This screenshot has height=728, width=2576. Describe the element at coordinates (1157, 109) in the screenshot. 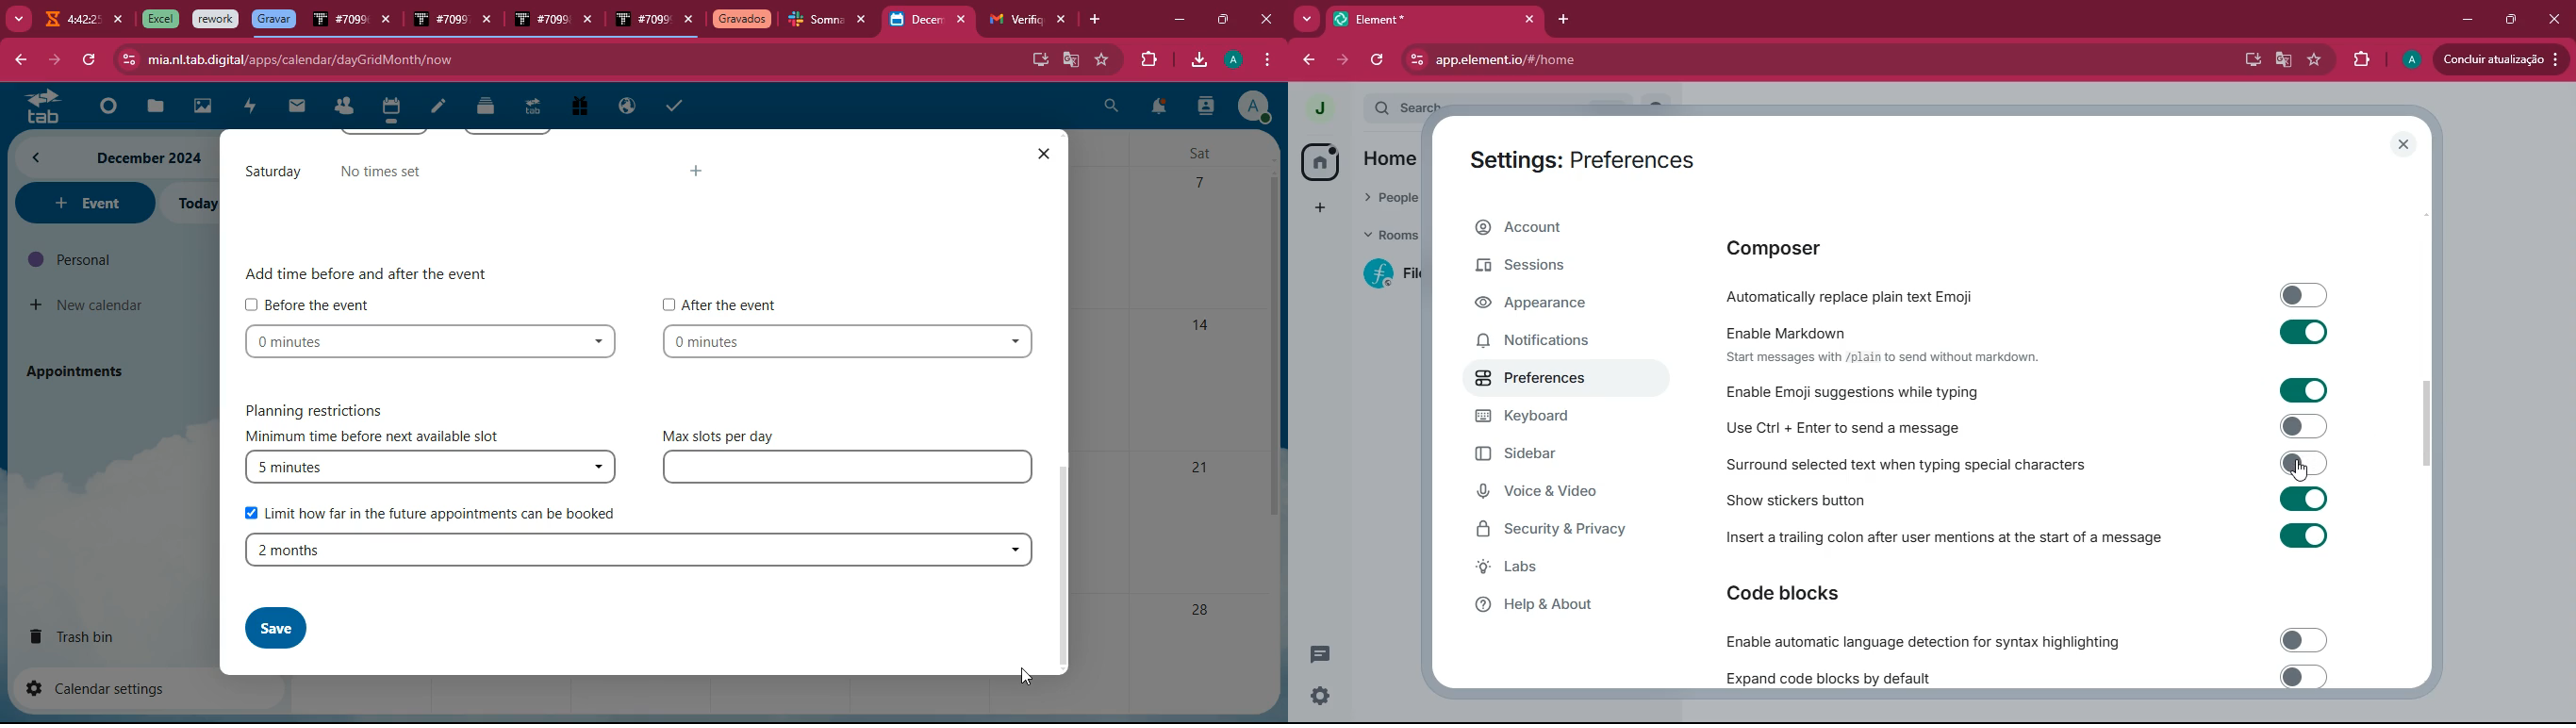

I see `notifications` at that location.